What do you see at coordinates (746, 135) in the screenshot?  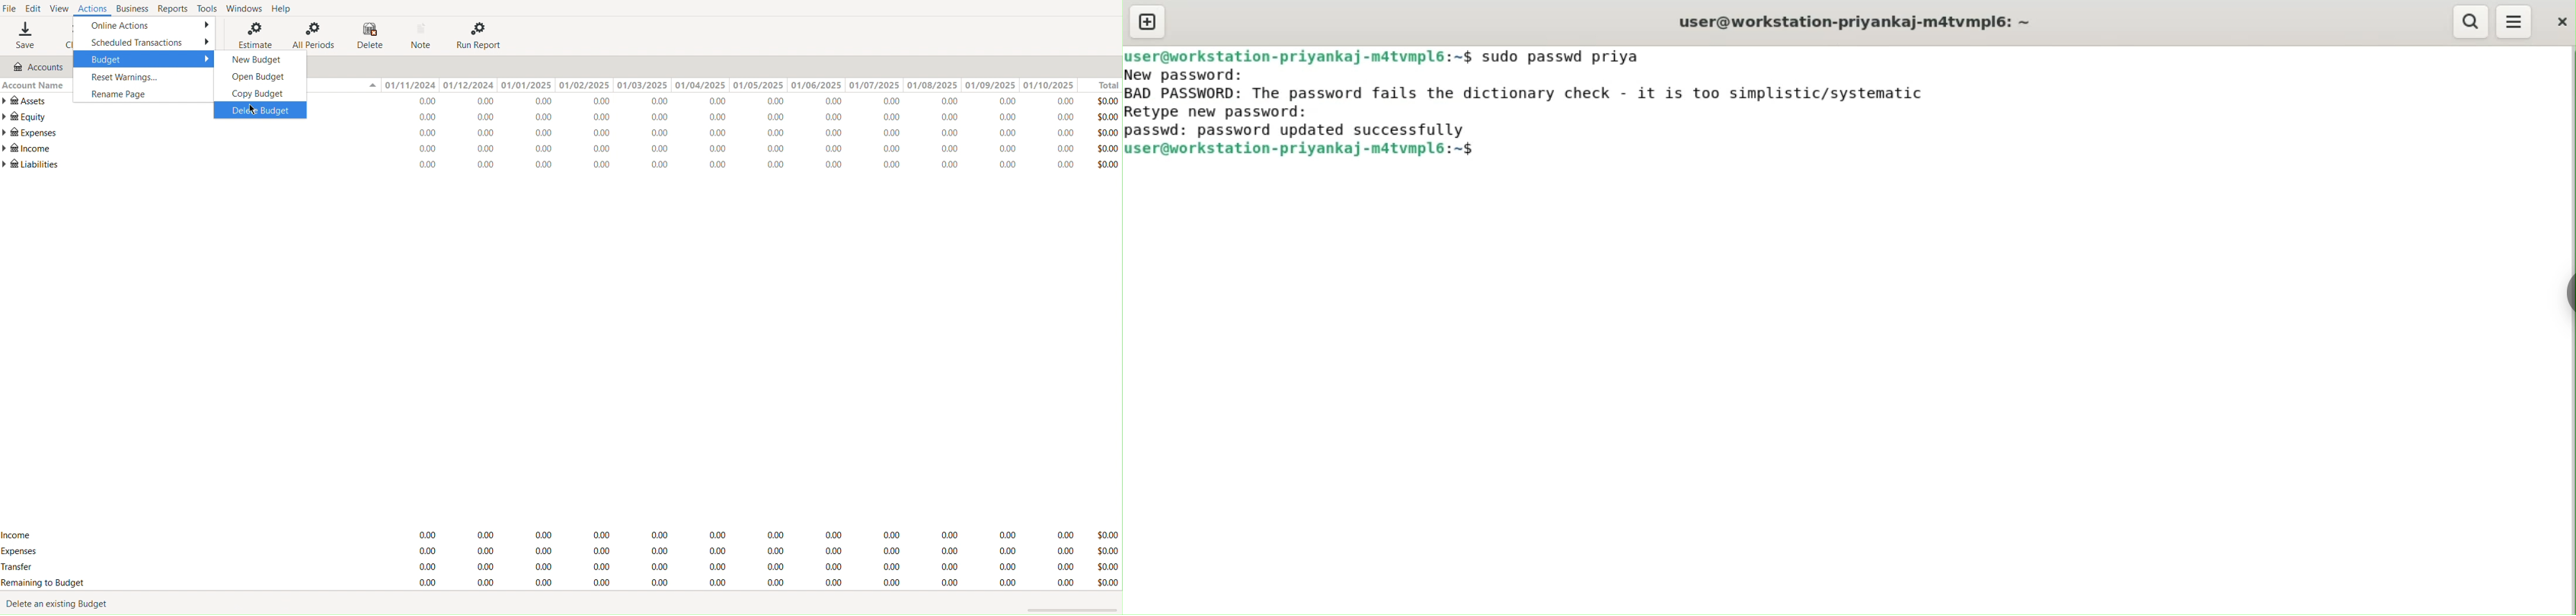 I see `Expenses Values` at bounding box center [746, 135].